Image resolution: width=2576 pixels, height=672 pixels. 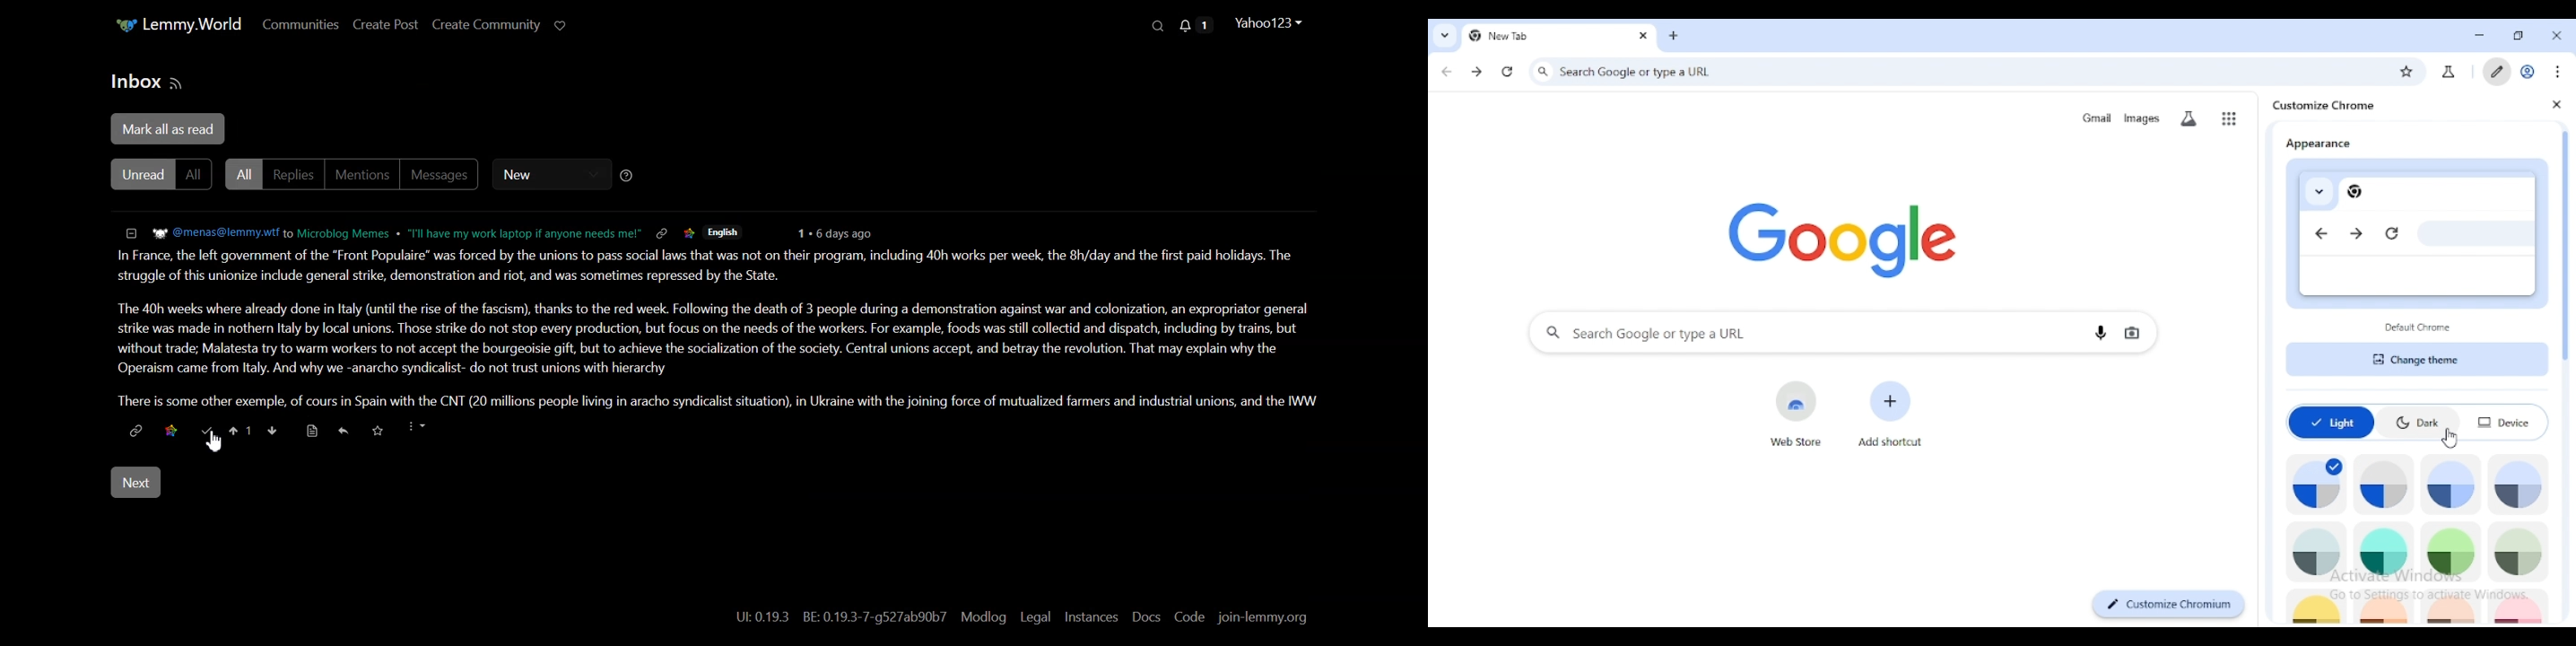 I want to click on chrome logo, so click(x=2361, y=192).